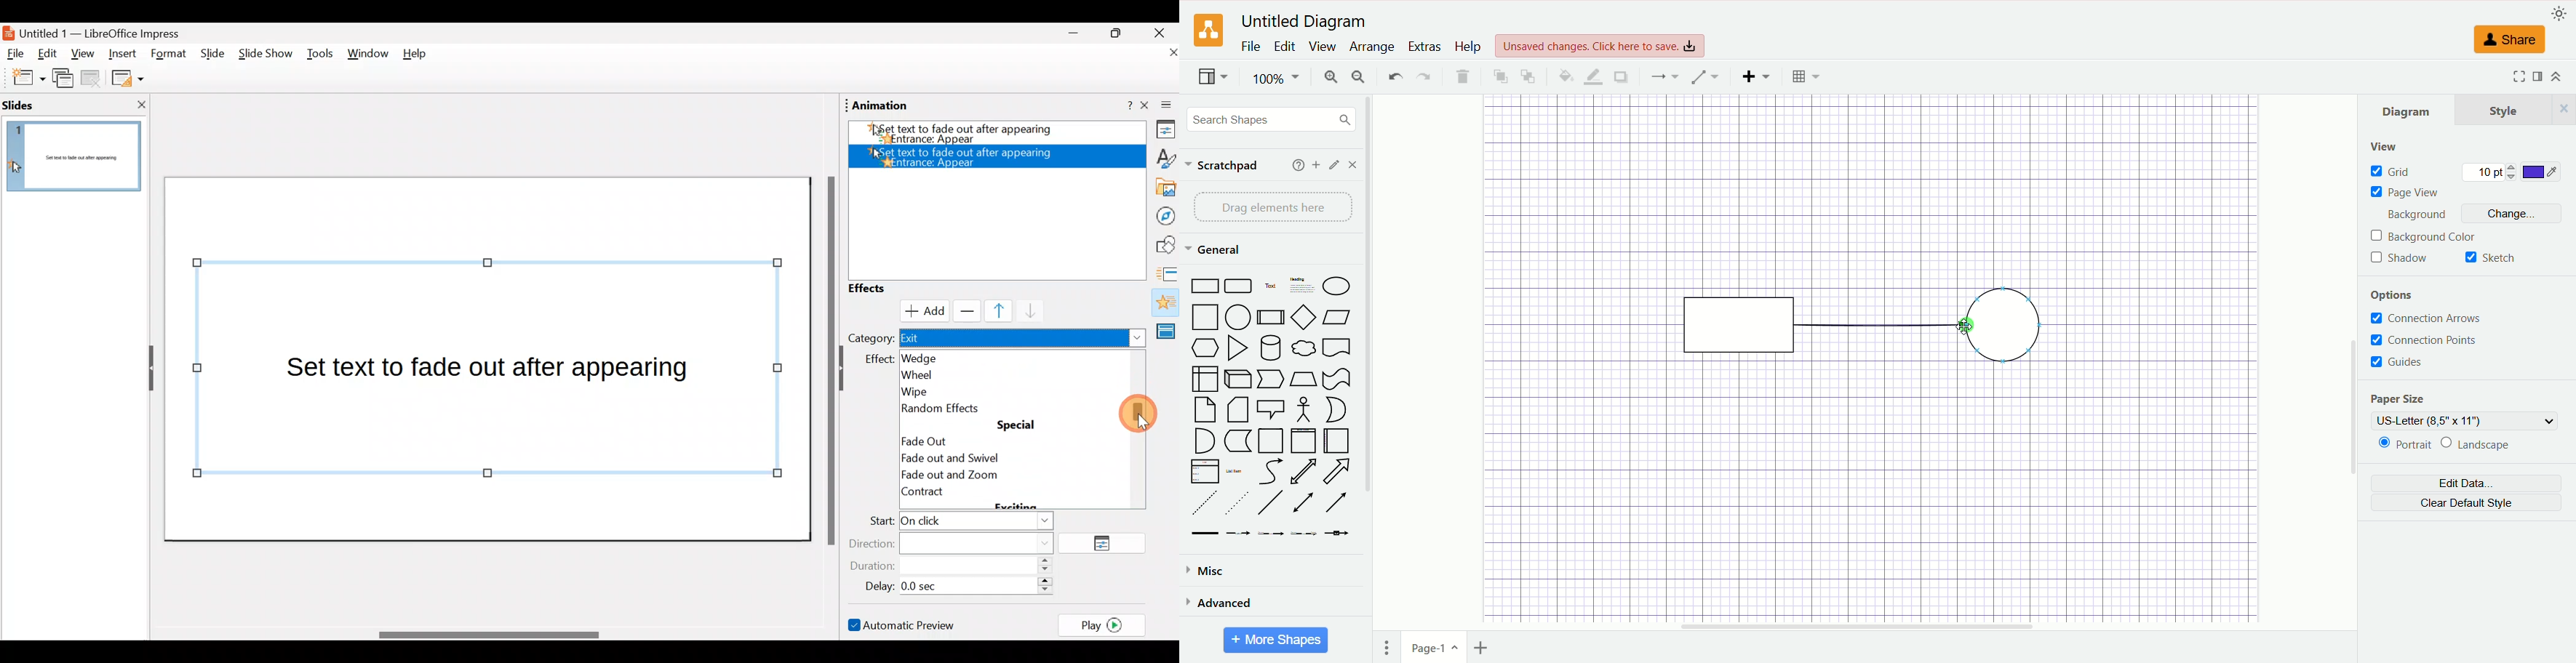 The height and width of the screenshot is (672, 2576). What do you see at coordinates (122, 52) in the screenshot?
I see `Insert` at bounding box center [122, 52].